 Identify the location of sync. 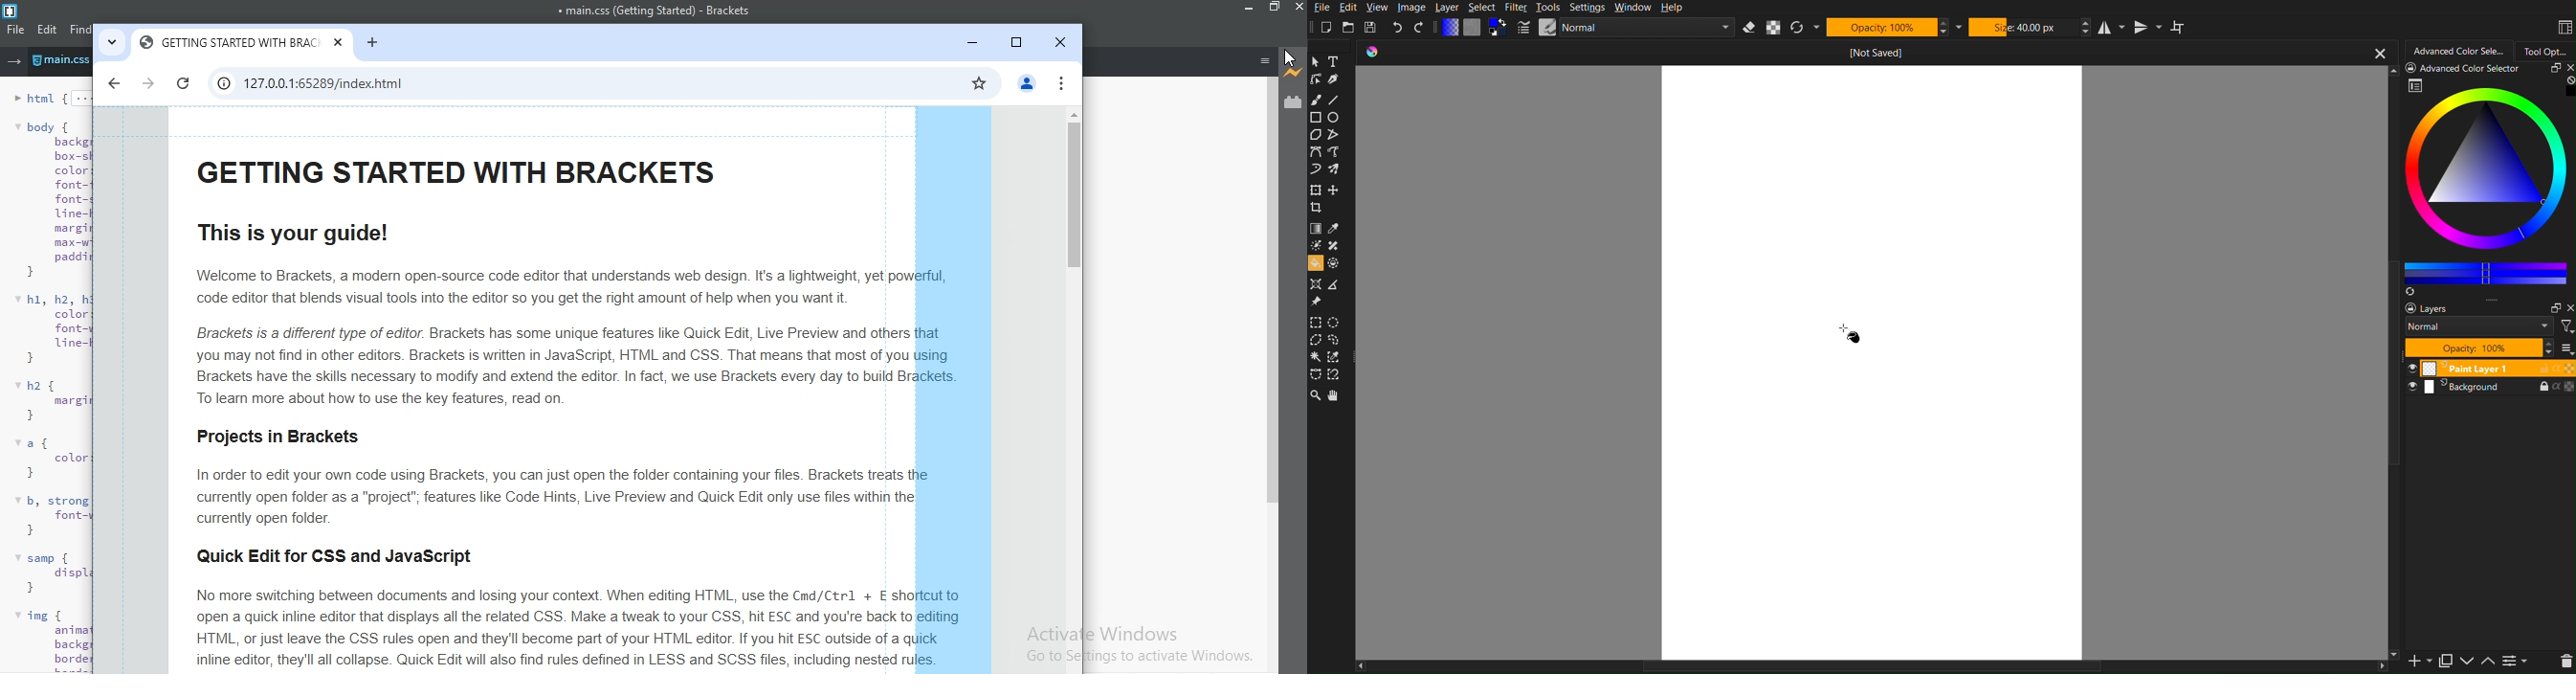
(2412, 290).